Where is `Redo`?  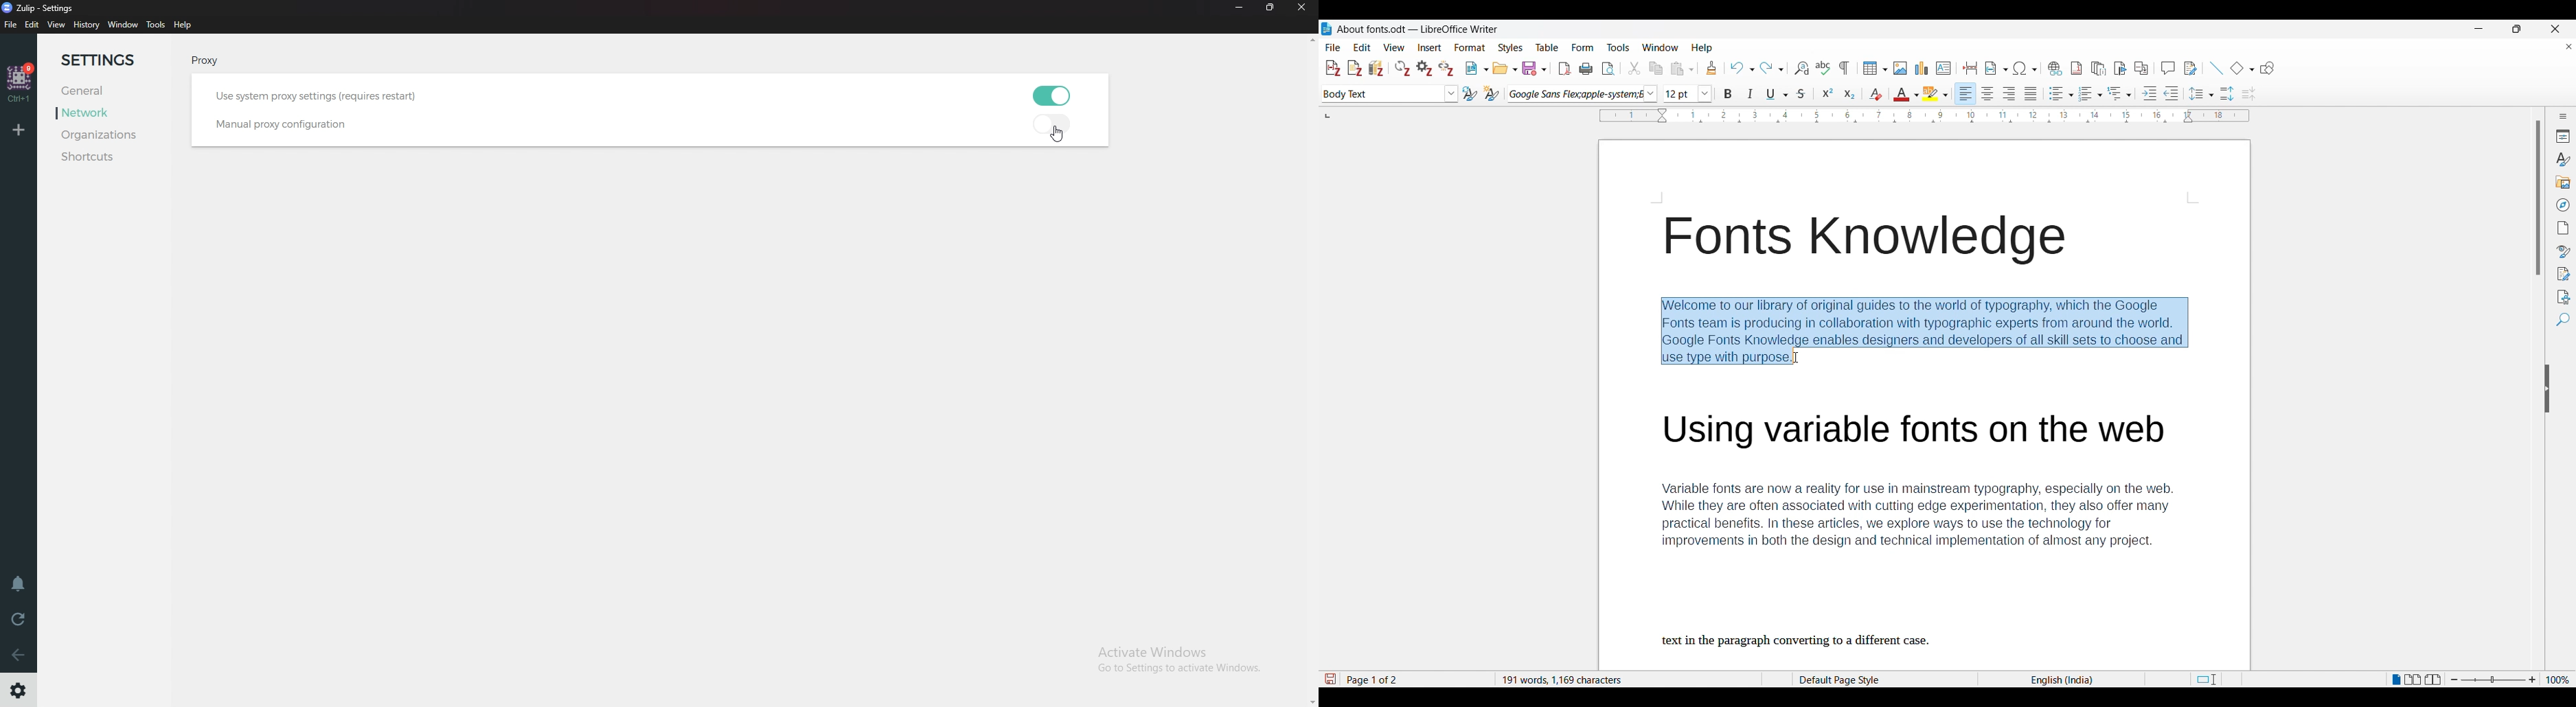 Redo is located at coordinates (1772, 68).